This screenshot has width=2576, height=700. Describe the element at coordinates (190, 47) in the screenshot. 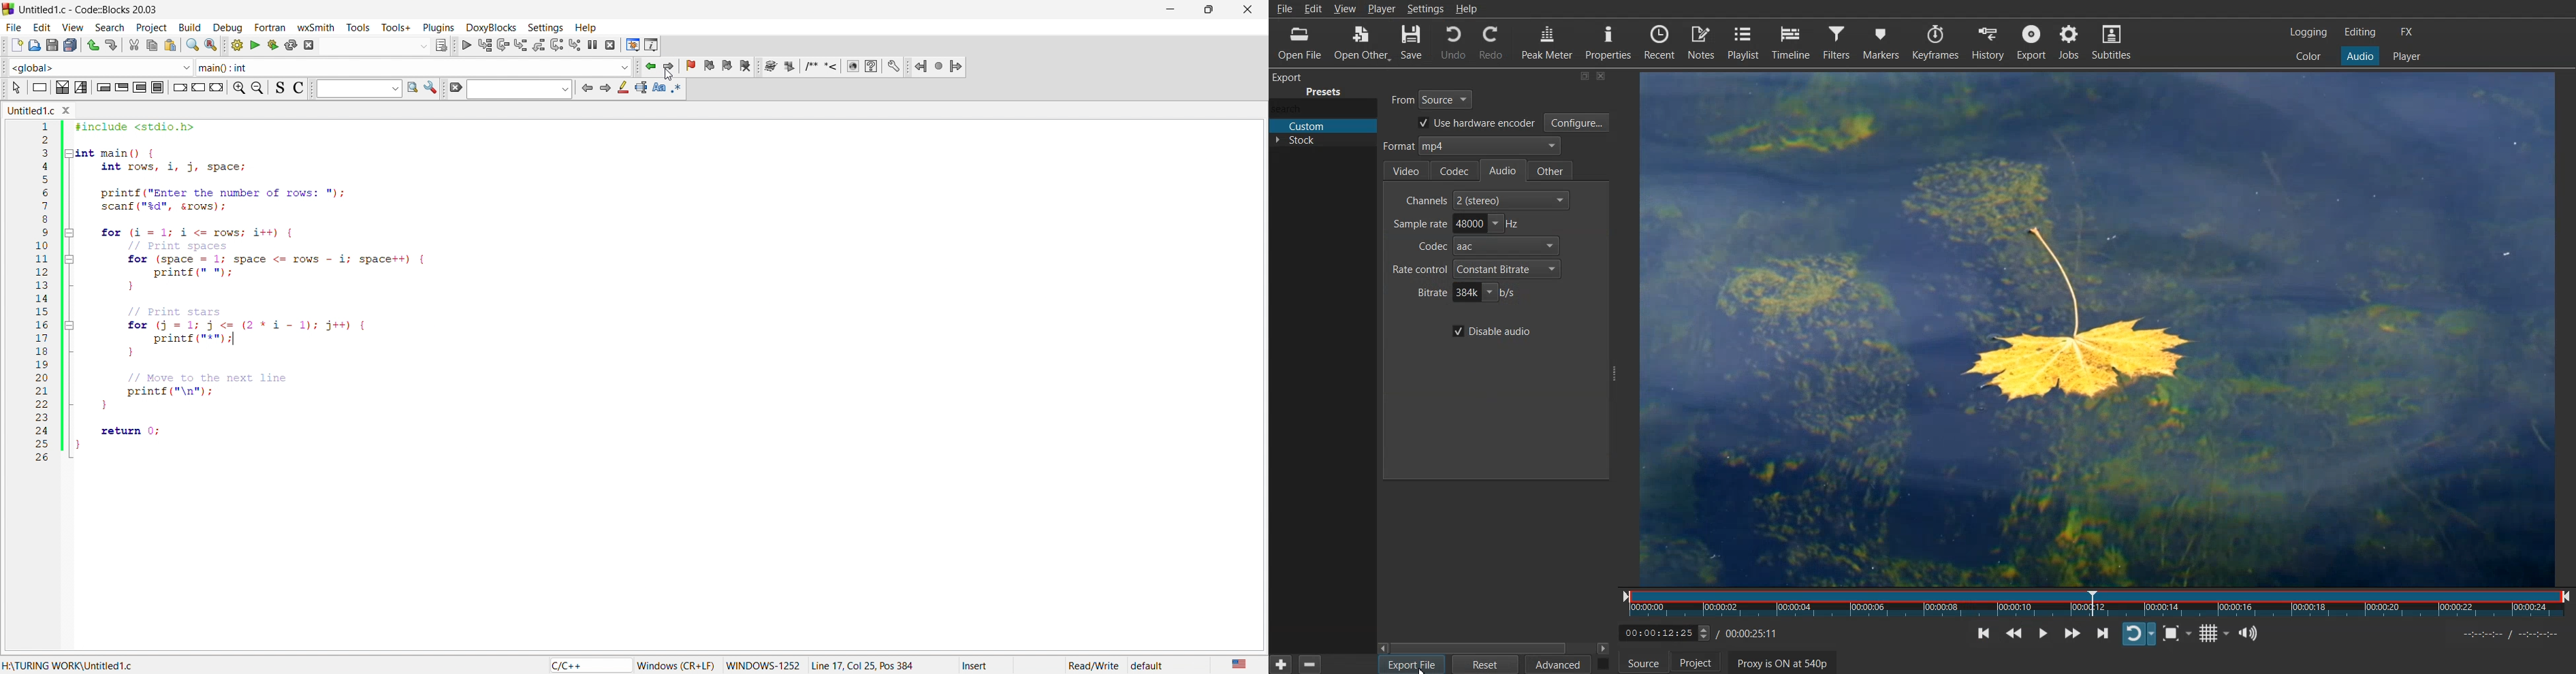

I see `search` at that location.